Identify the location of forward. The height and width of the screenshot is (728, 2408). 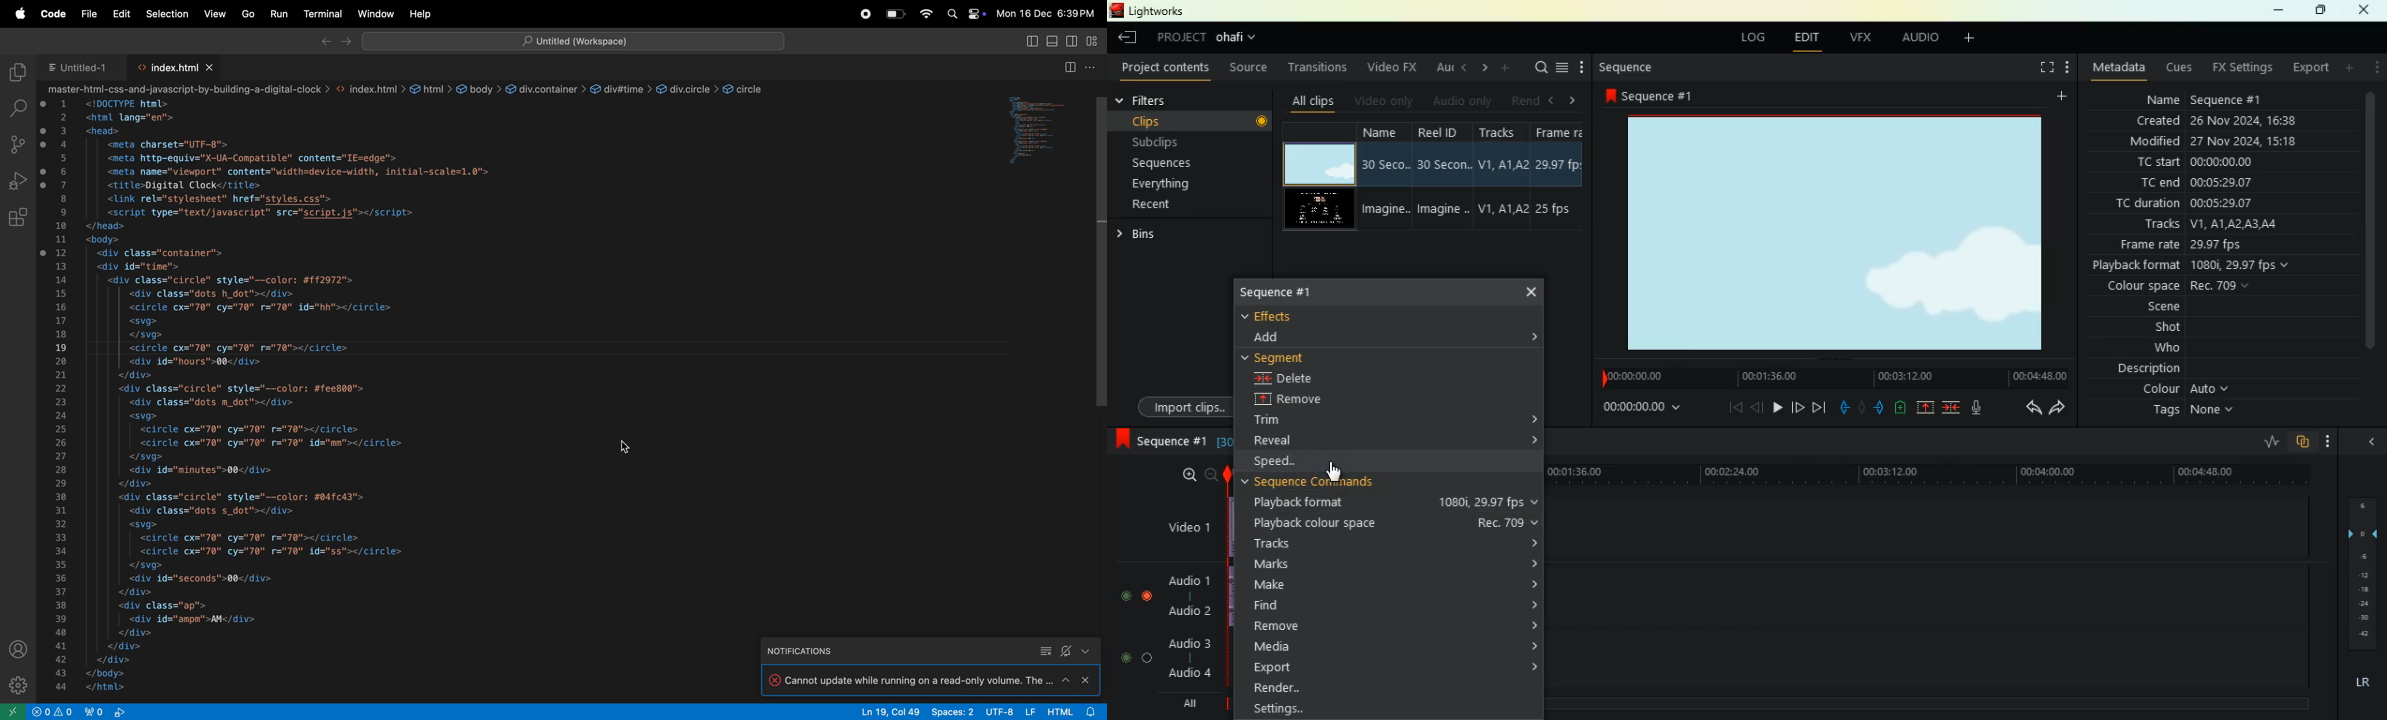
(1820, 407).